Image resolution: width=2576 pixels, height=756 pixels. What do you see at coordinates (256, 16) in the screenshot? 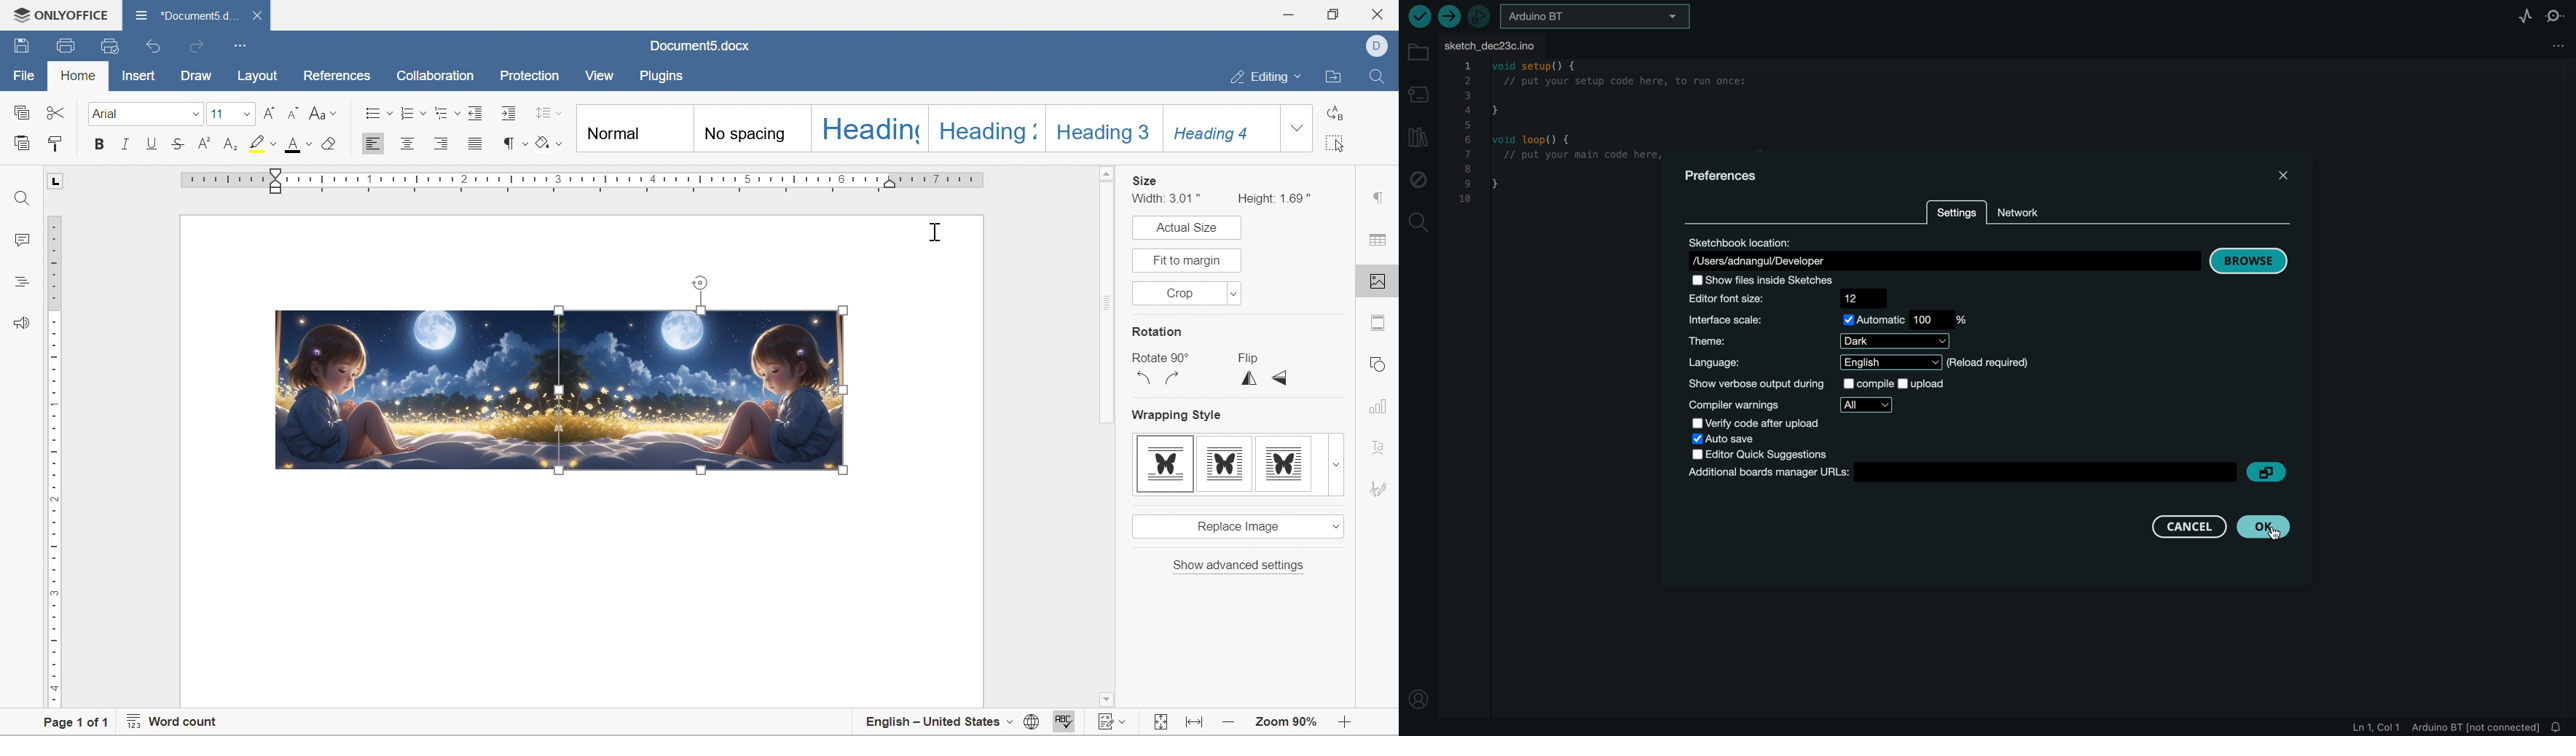
I see `close` at bounding box center [256, 16].